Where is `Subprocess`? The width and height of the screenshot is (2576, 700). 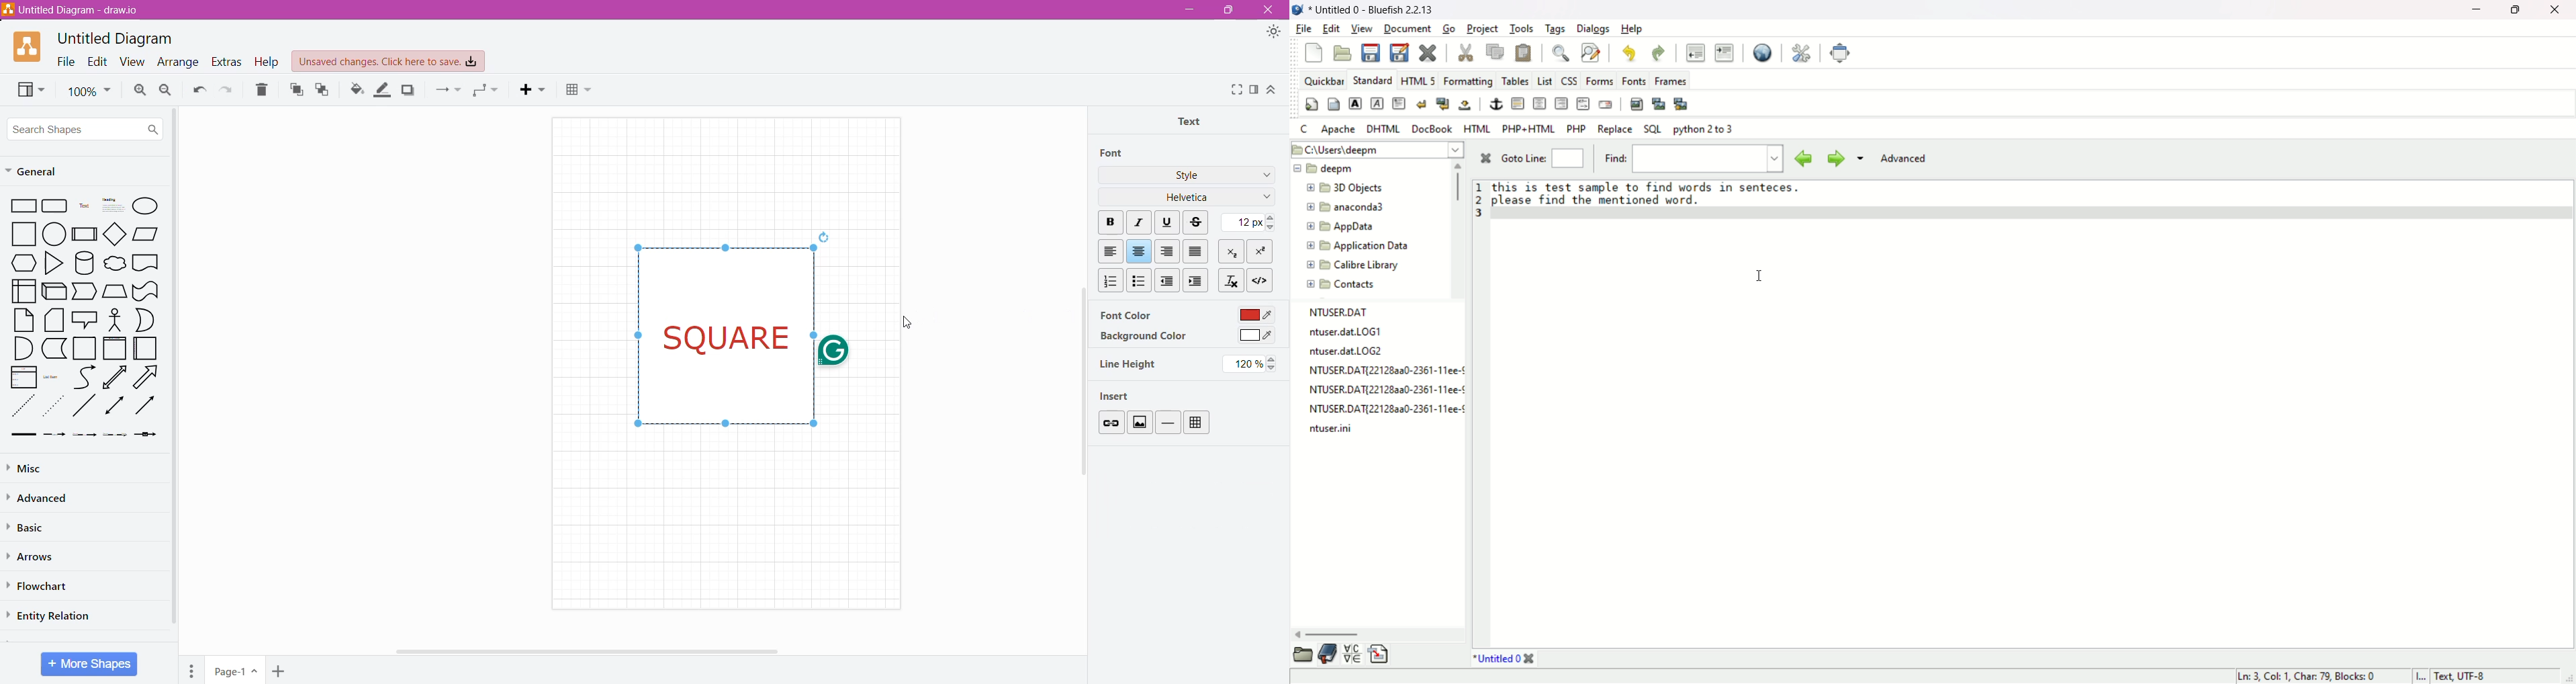 Subprocess is located at coordinates (85, 233).